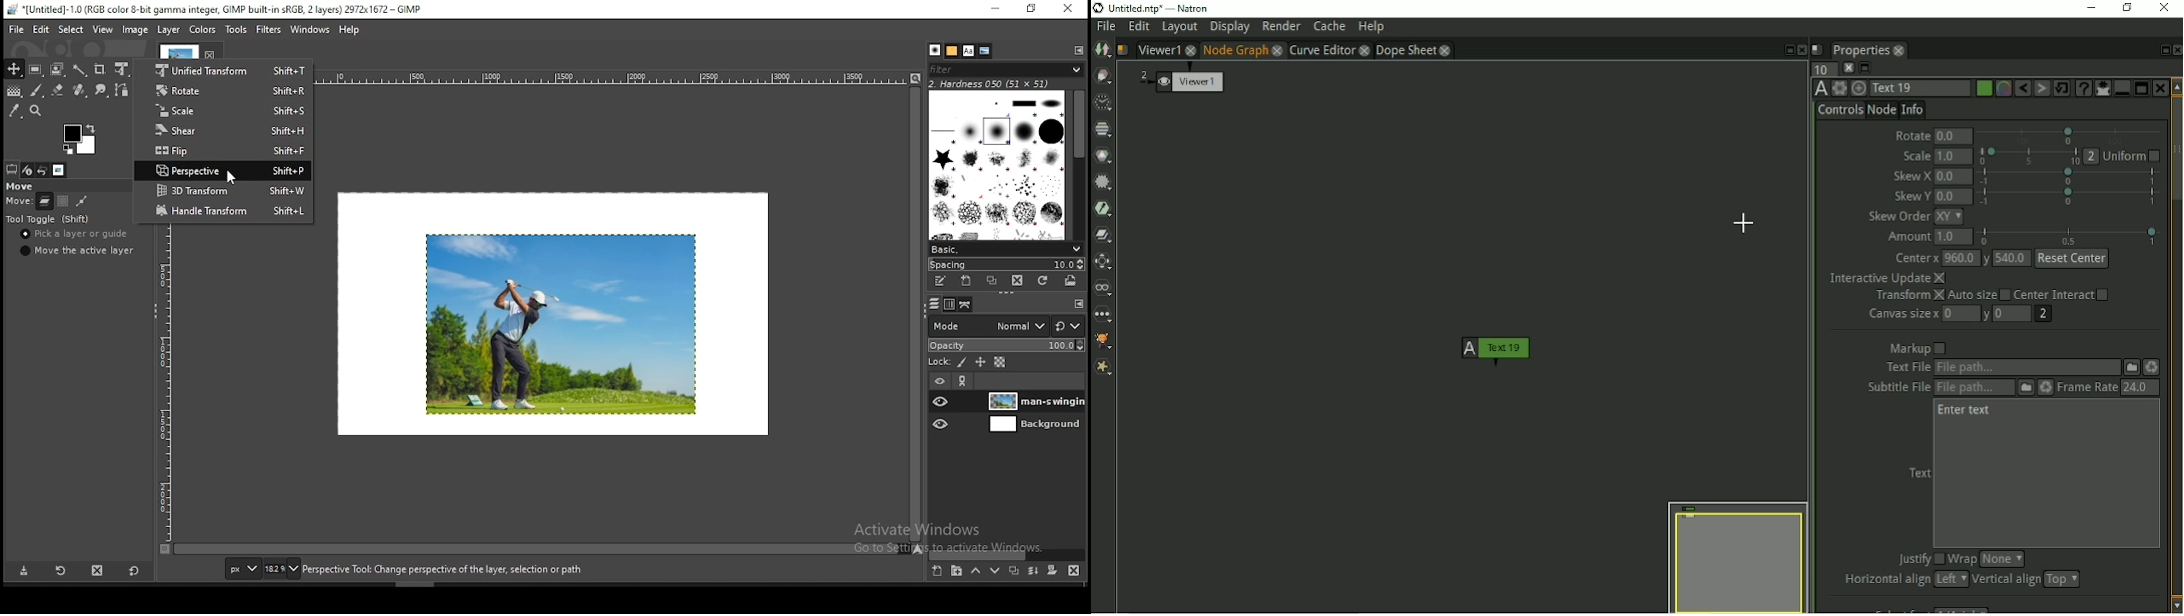 The height and width of the screenshot is (616, 2184). I want to click on close, so click(211, 54).